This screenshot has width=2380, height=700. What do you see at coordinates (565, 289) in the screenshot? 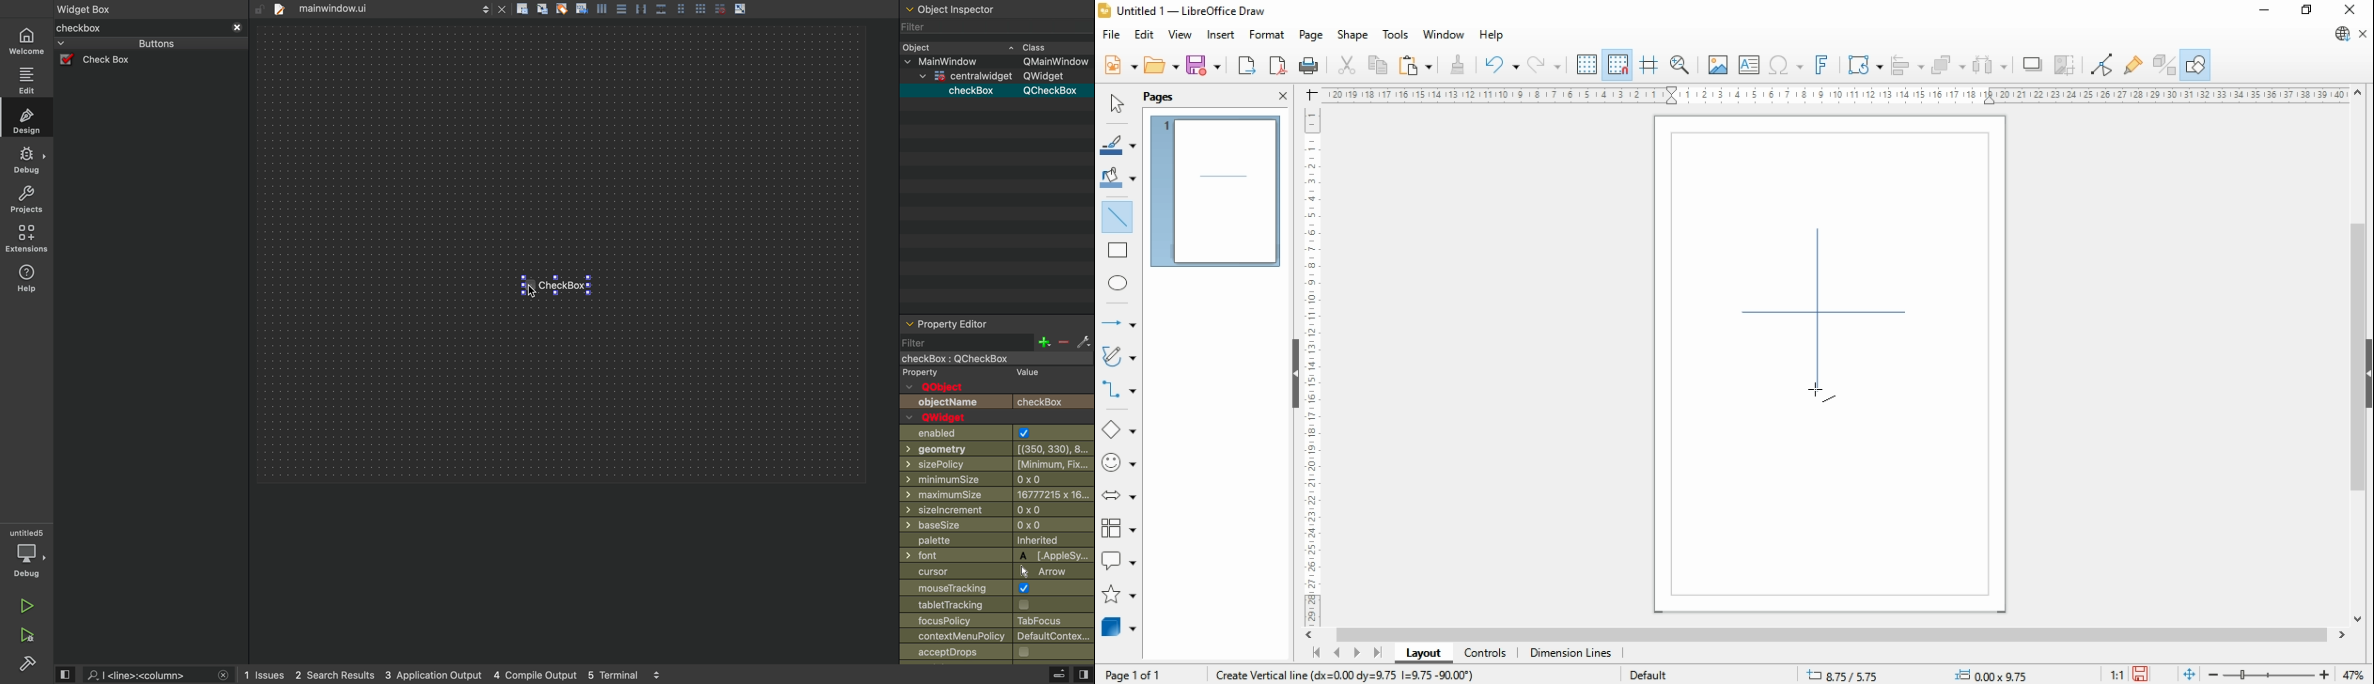
I see `CheckBox` at bounding box center [565, 289].